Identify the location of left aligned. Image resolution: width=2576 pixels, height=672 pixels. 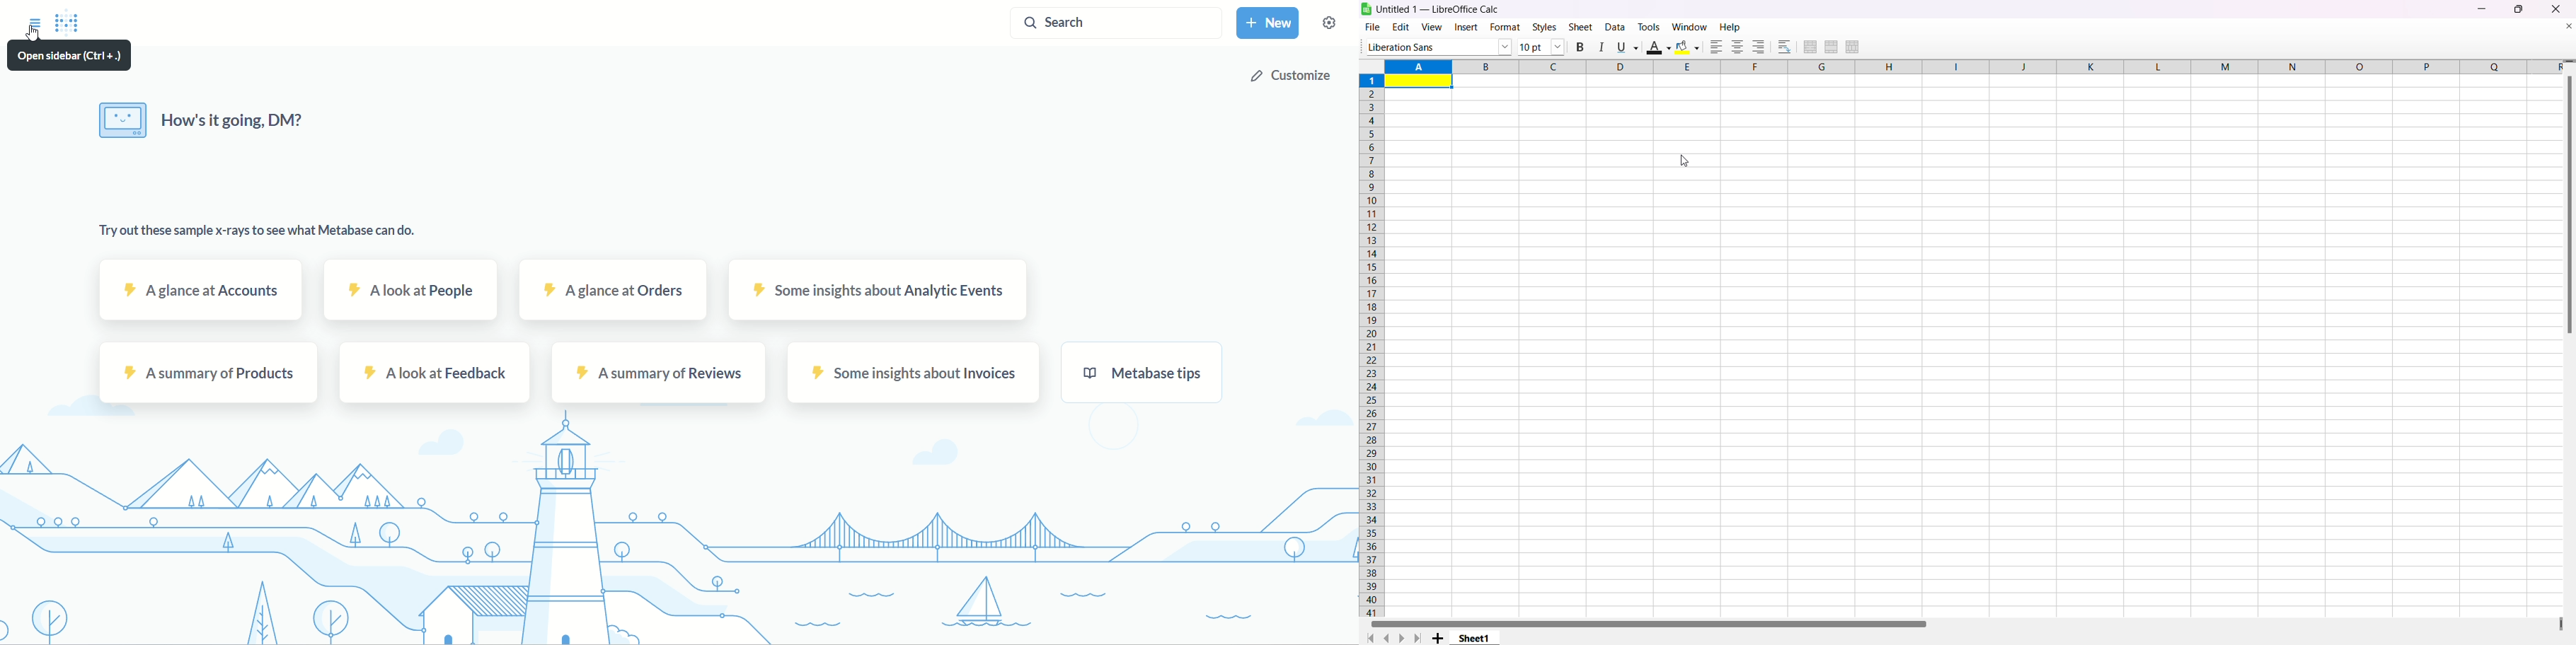
(1714, 48).